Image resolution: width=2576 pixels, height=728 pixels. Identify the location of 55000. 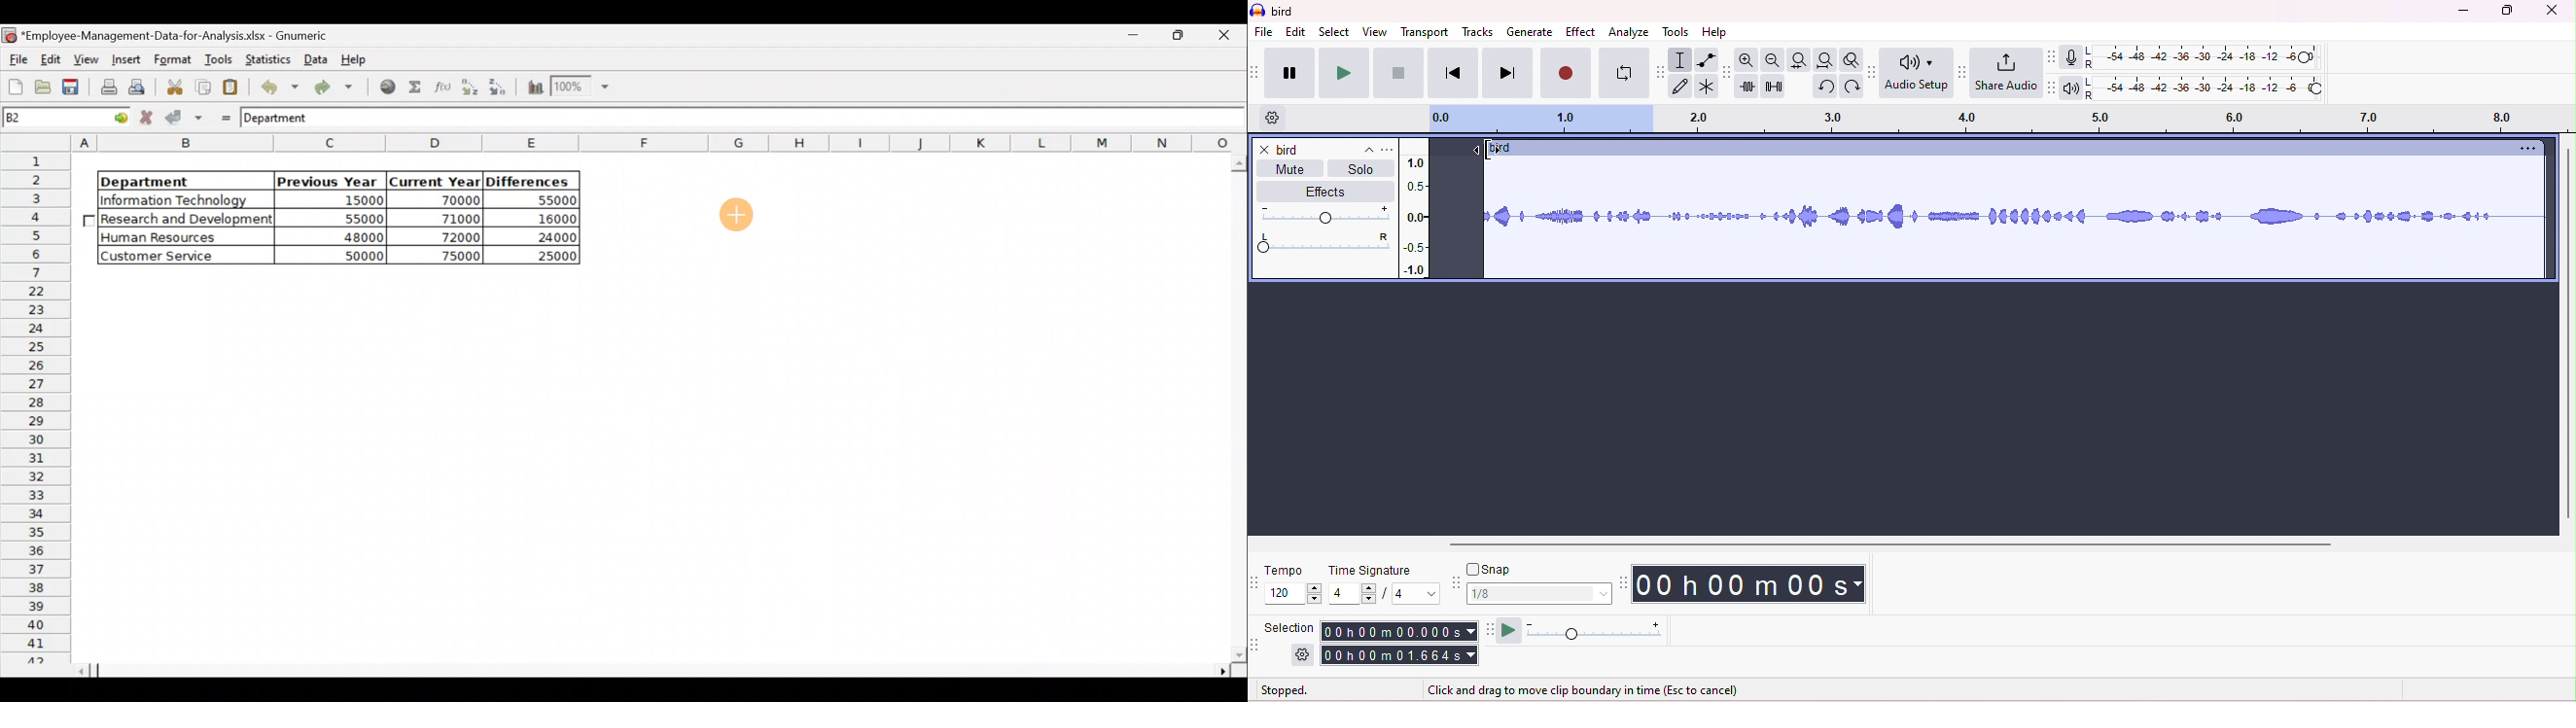
(356, 218).